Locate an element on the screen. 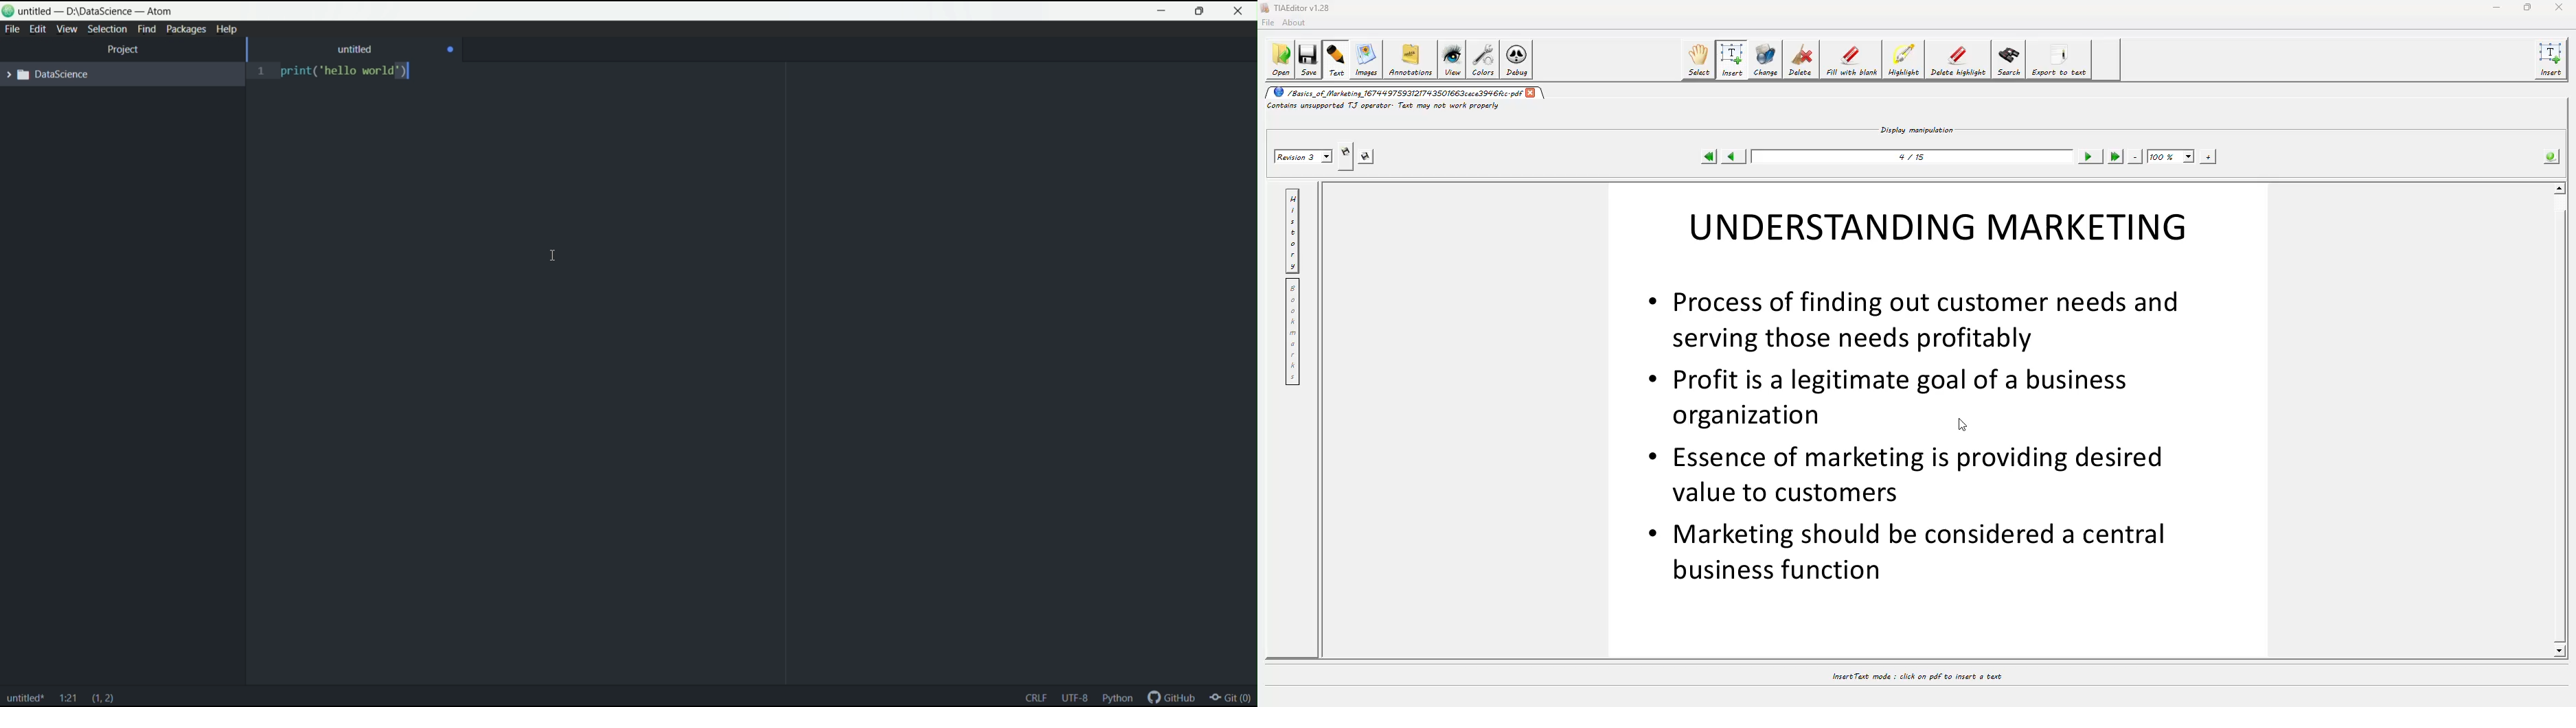 The width and height of the screenshot is (2576, 728). github is located at coordinates (1174, 698).